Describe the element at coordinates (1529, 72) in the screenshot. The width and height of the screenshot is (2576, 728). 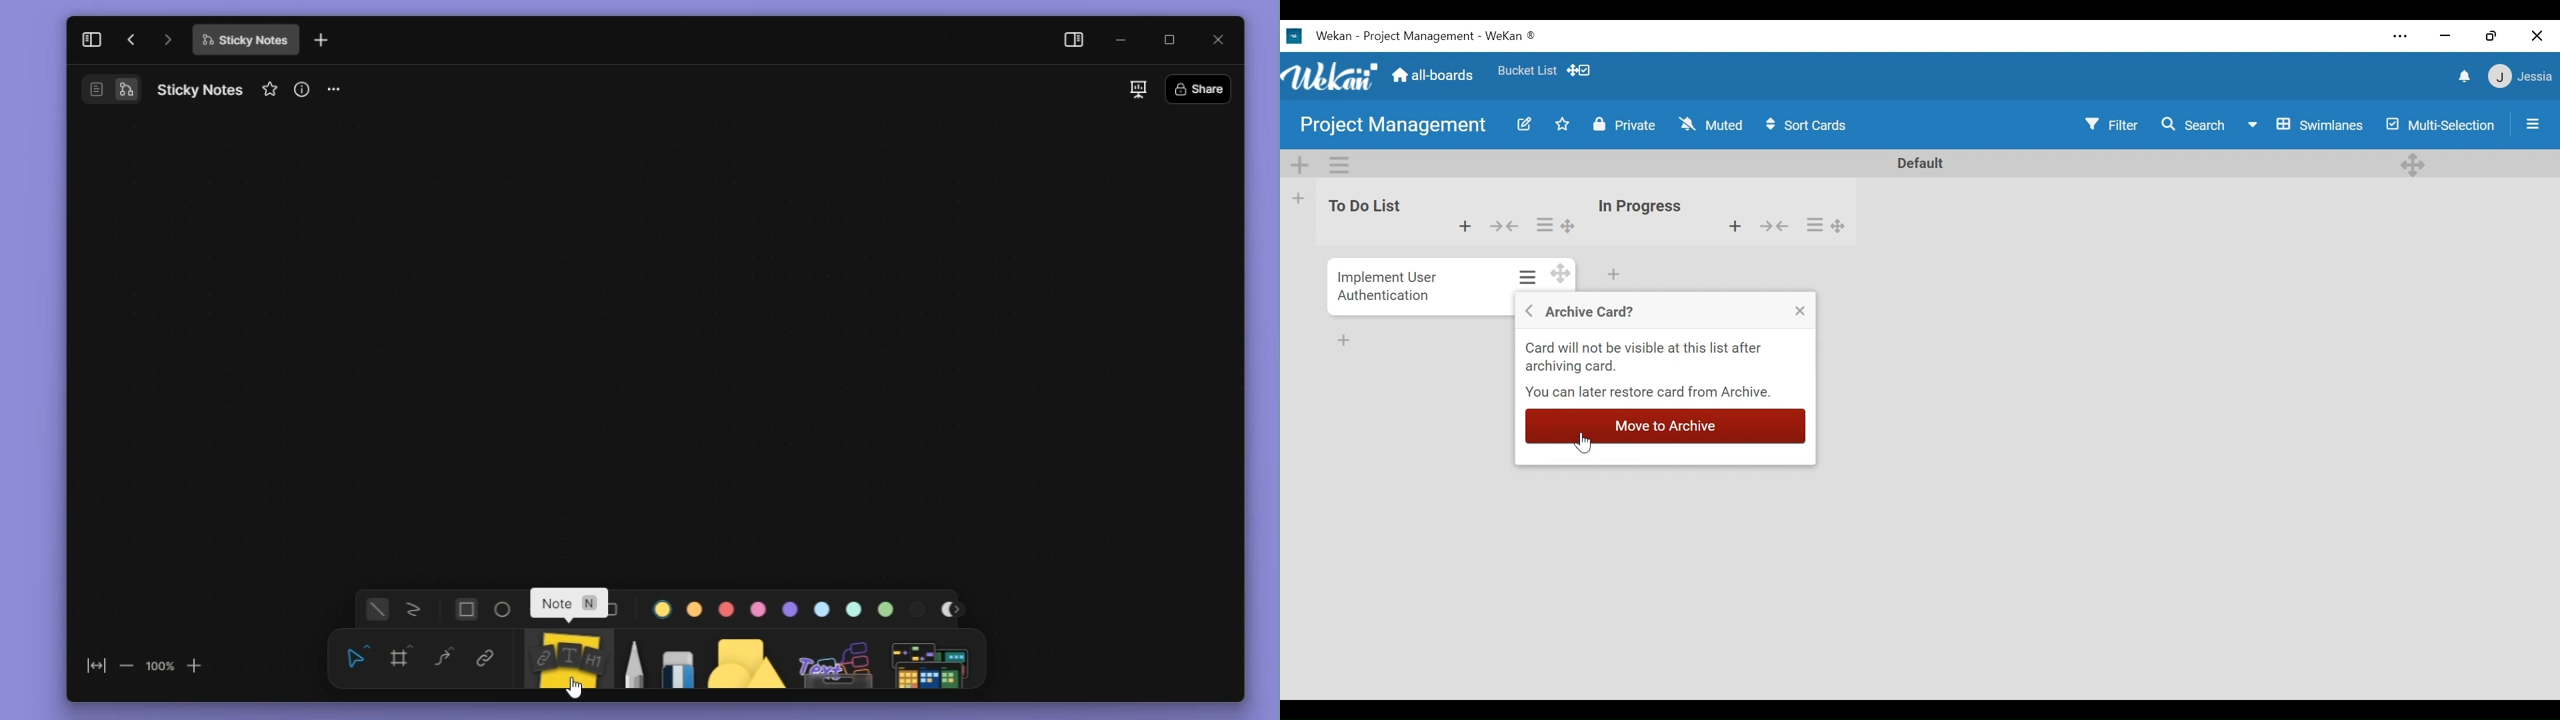
I see `Favorites` at that location.